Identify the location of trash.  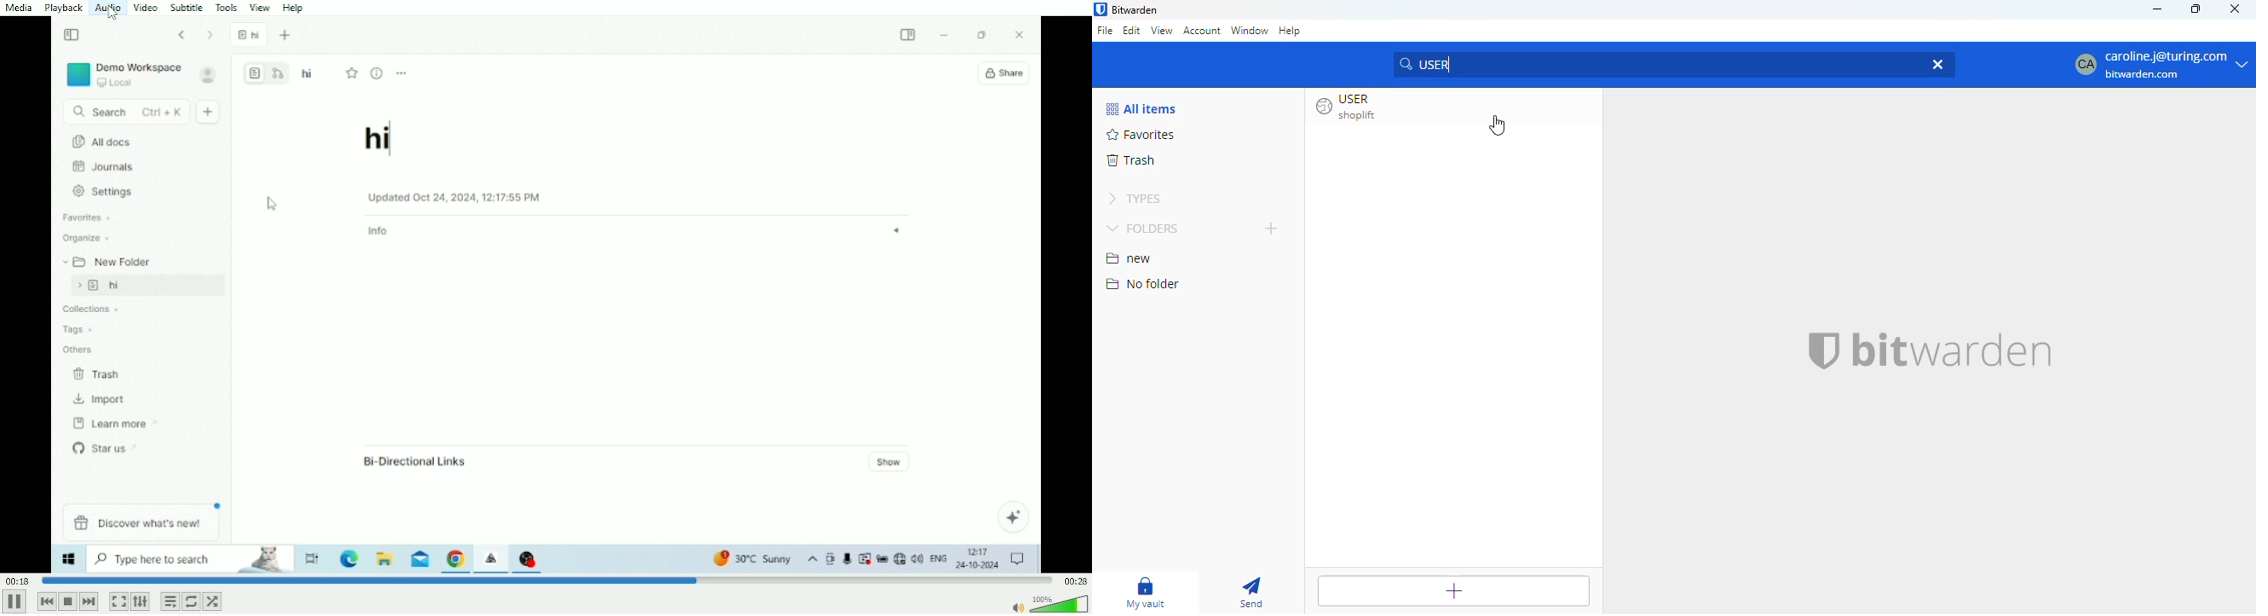
(1130, 160).